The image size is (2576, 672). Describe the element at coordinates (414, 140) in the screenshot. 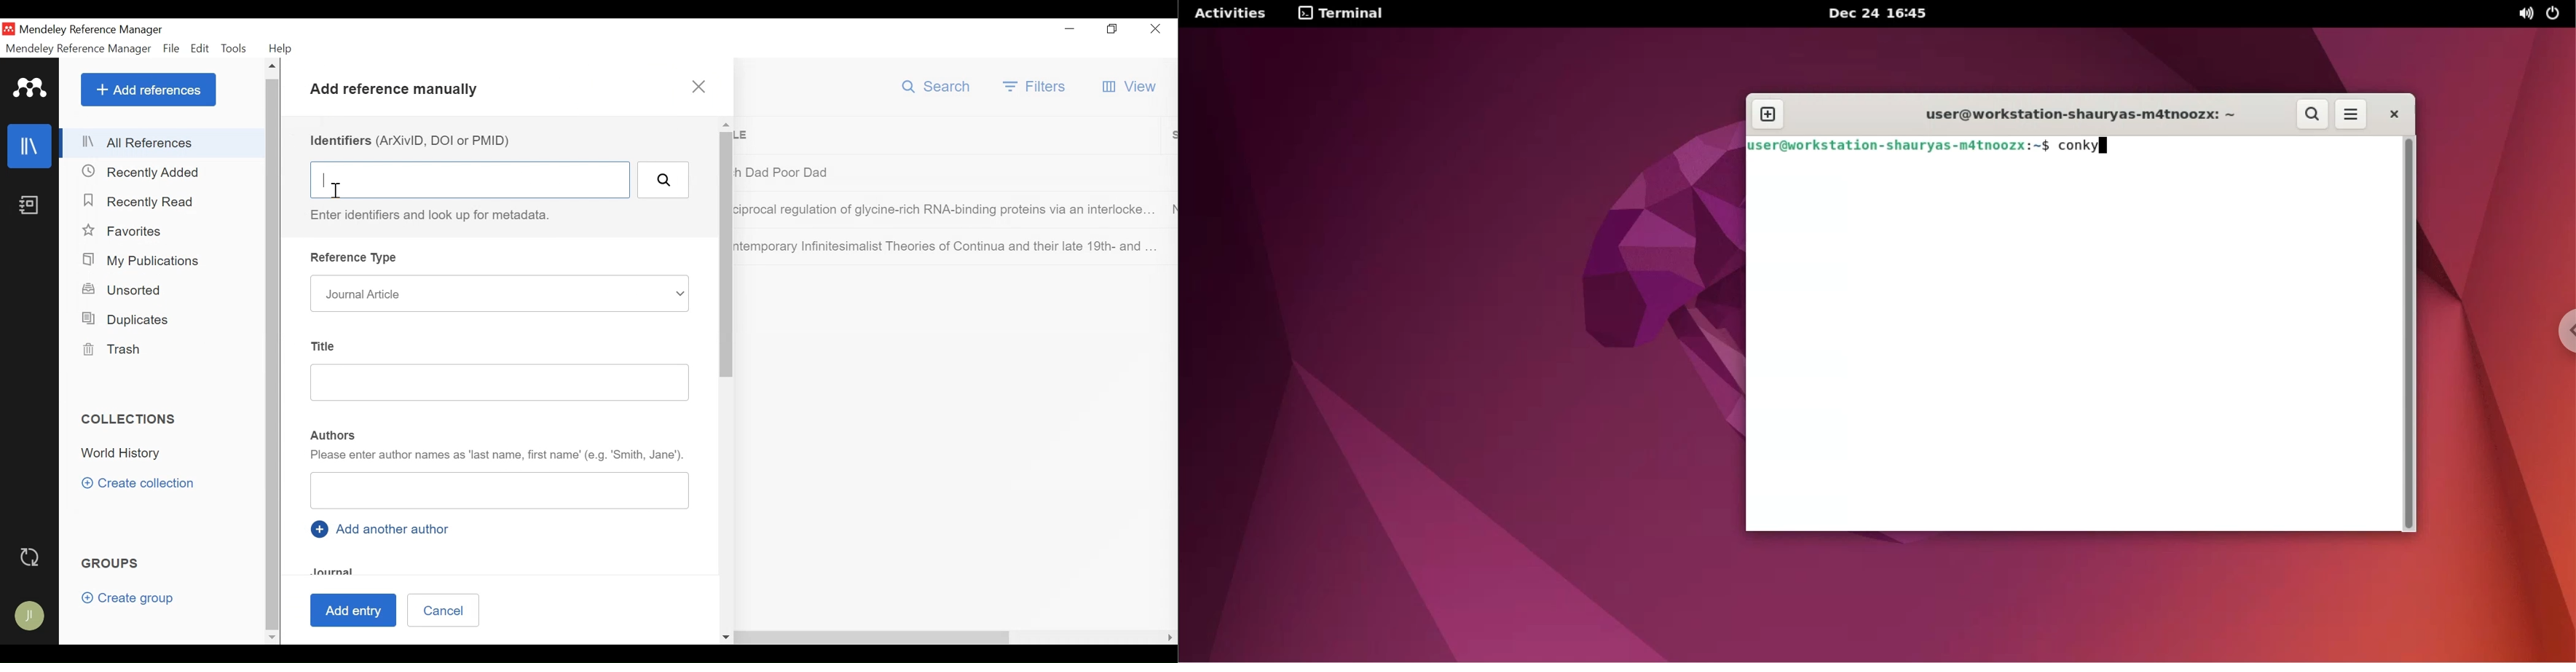

I see `Identifiers (ArXivID, DOI or PMID)` at that location.